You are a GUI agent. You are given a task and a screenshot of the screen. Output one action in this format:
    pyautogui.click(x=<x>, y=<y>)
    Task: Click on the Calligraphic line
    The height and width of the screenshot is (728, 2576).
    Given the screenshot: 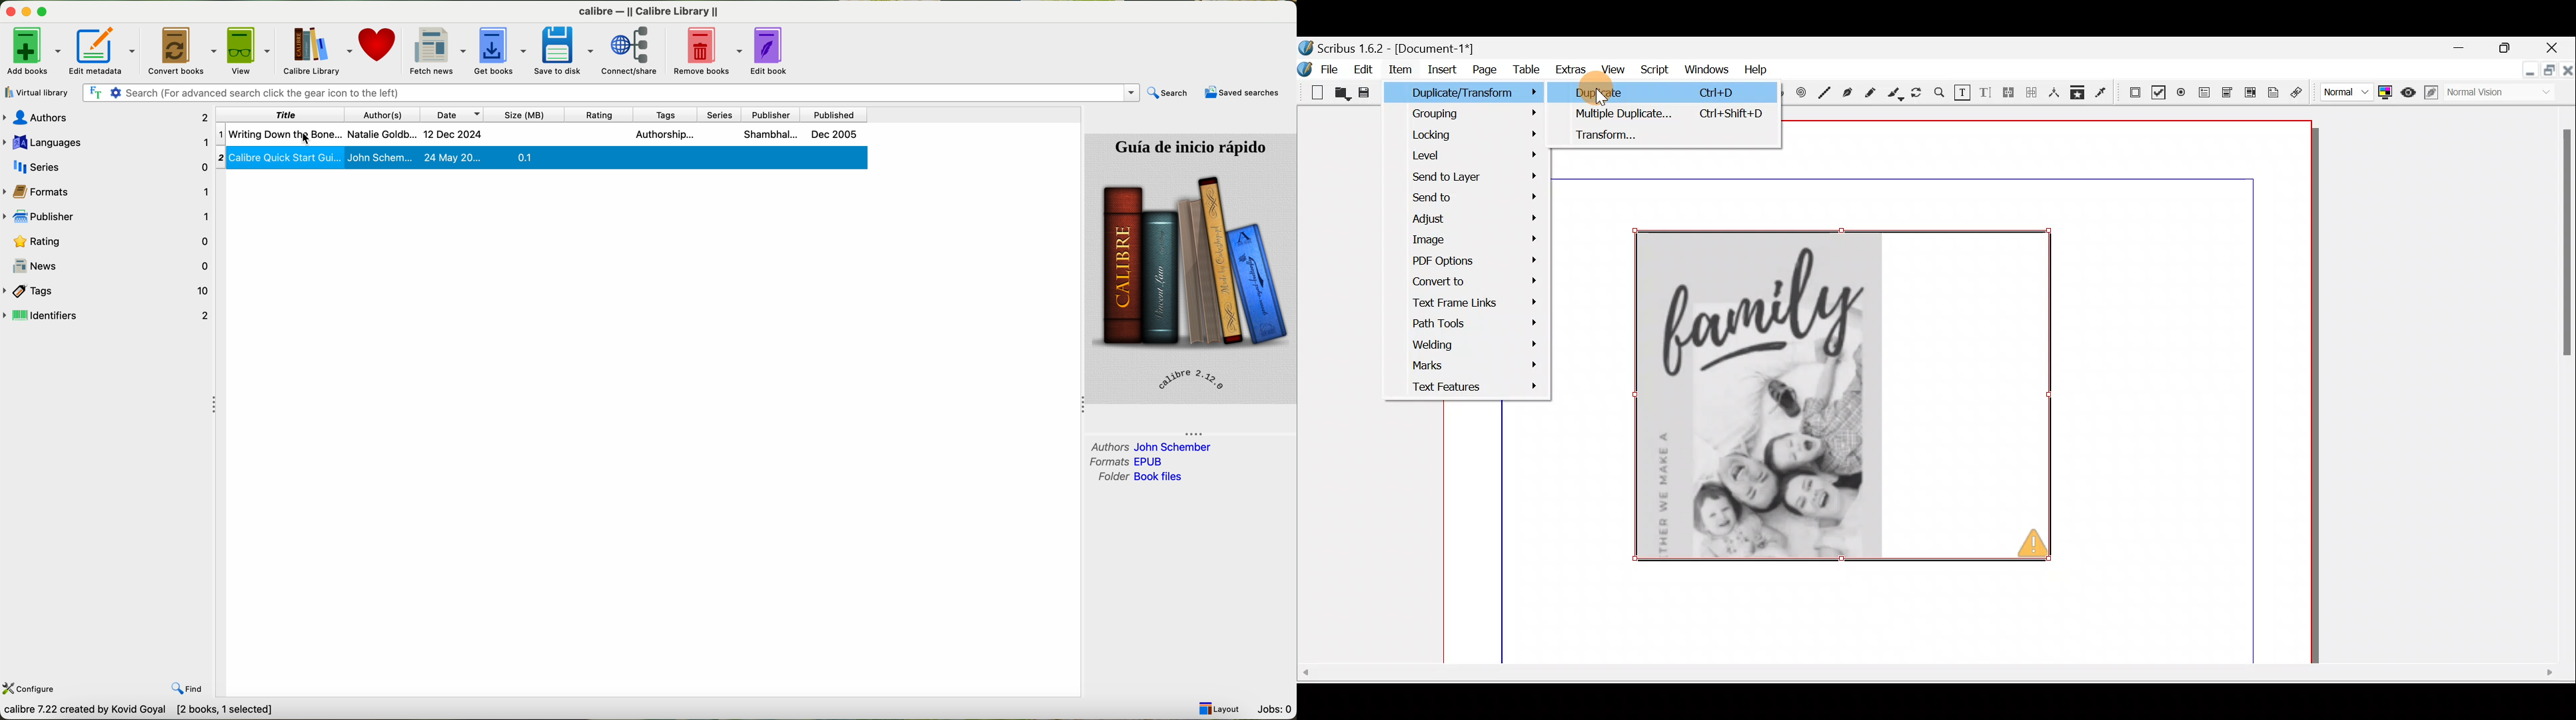 What is the action you would take?
    pyautogui.click(x=1896, y=94)
    